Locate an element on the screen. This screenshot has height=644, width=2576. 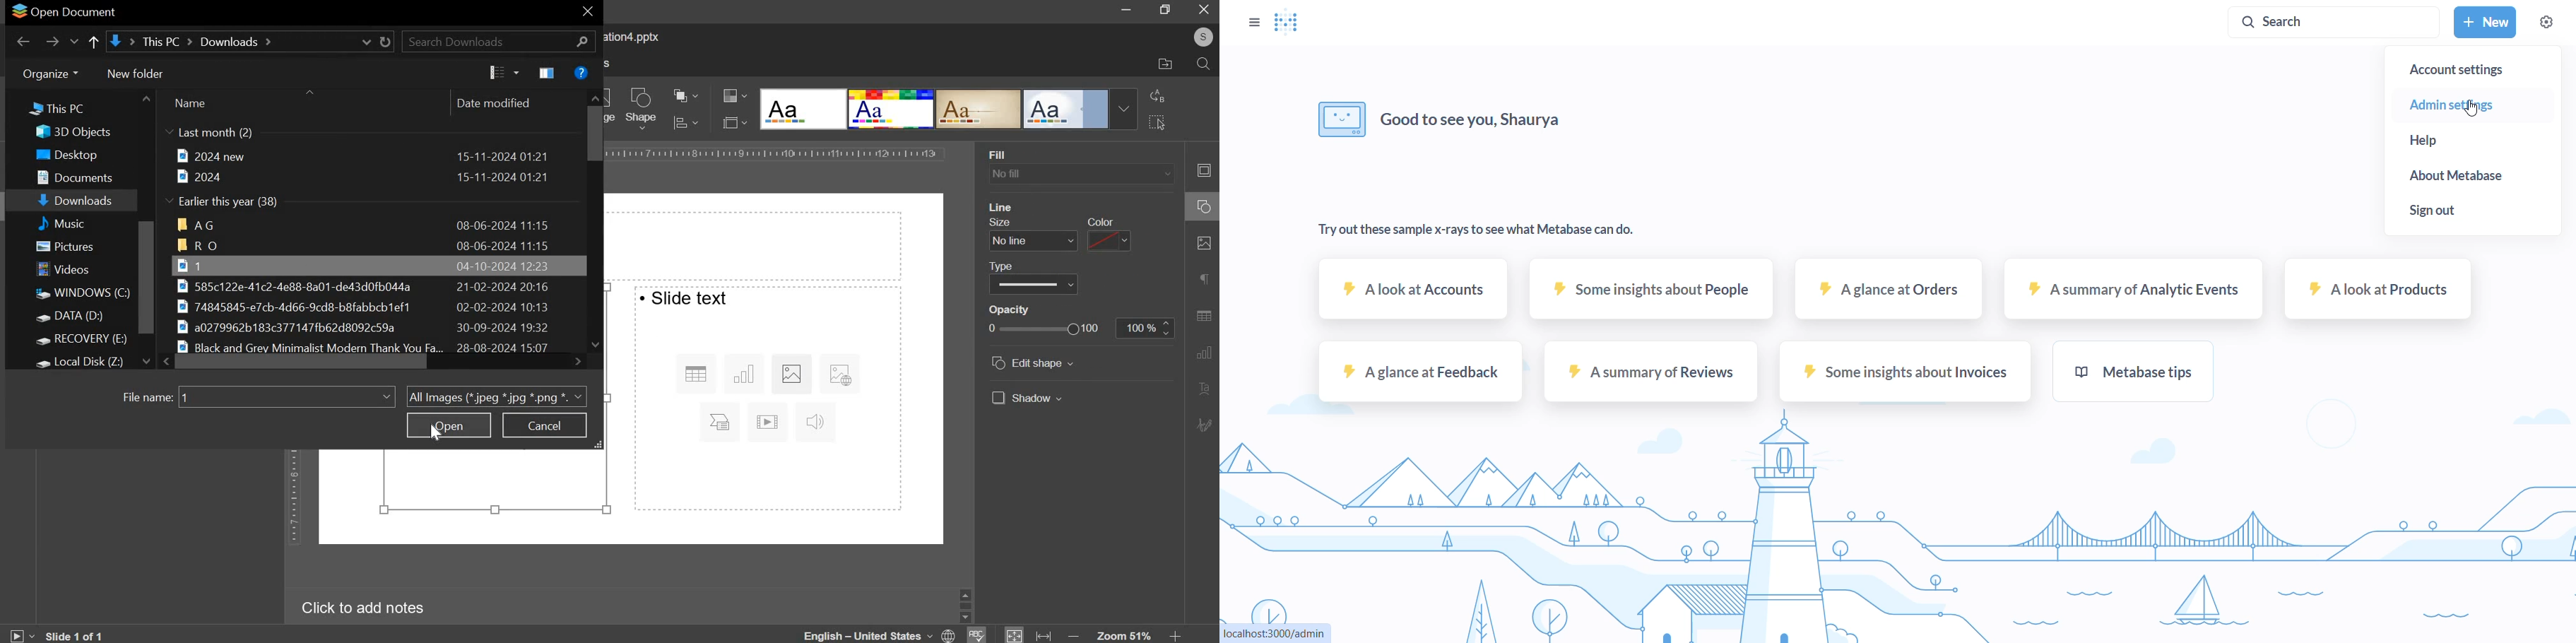
recent locations is located at coordinates (75, 43).